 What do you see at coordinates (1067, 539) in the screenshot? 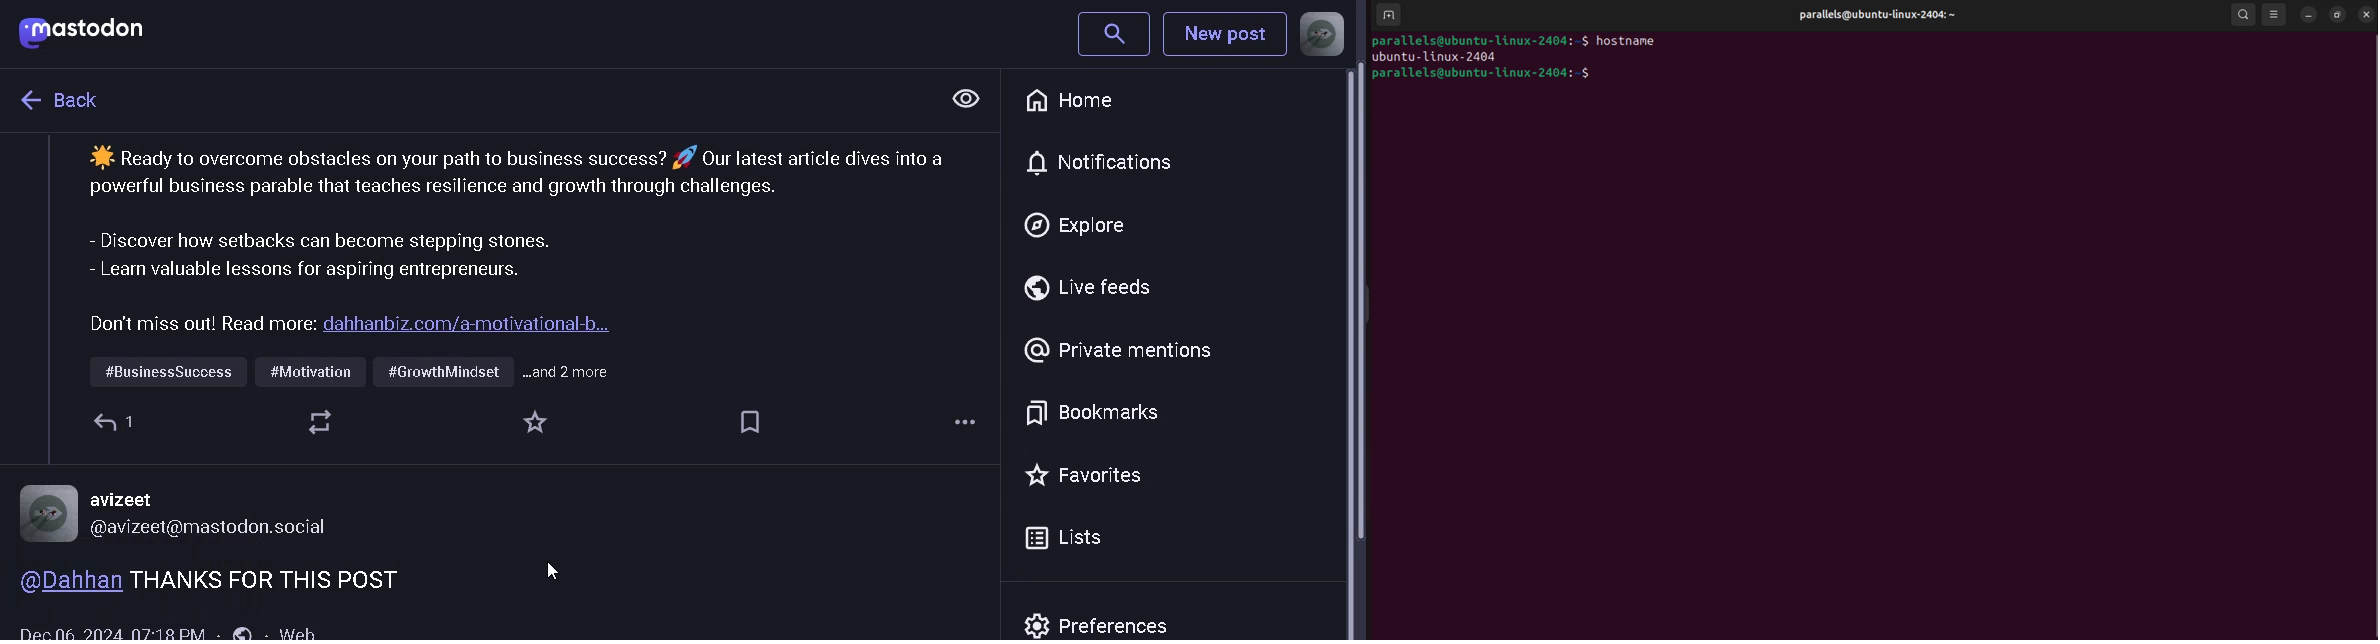
I see `lists` at bounding box center [1067, 539].